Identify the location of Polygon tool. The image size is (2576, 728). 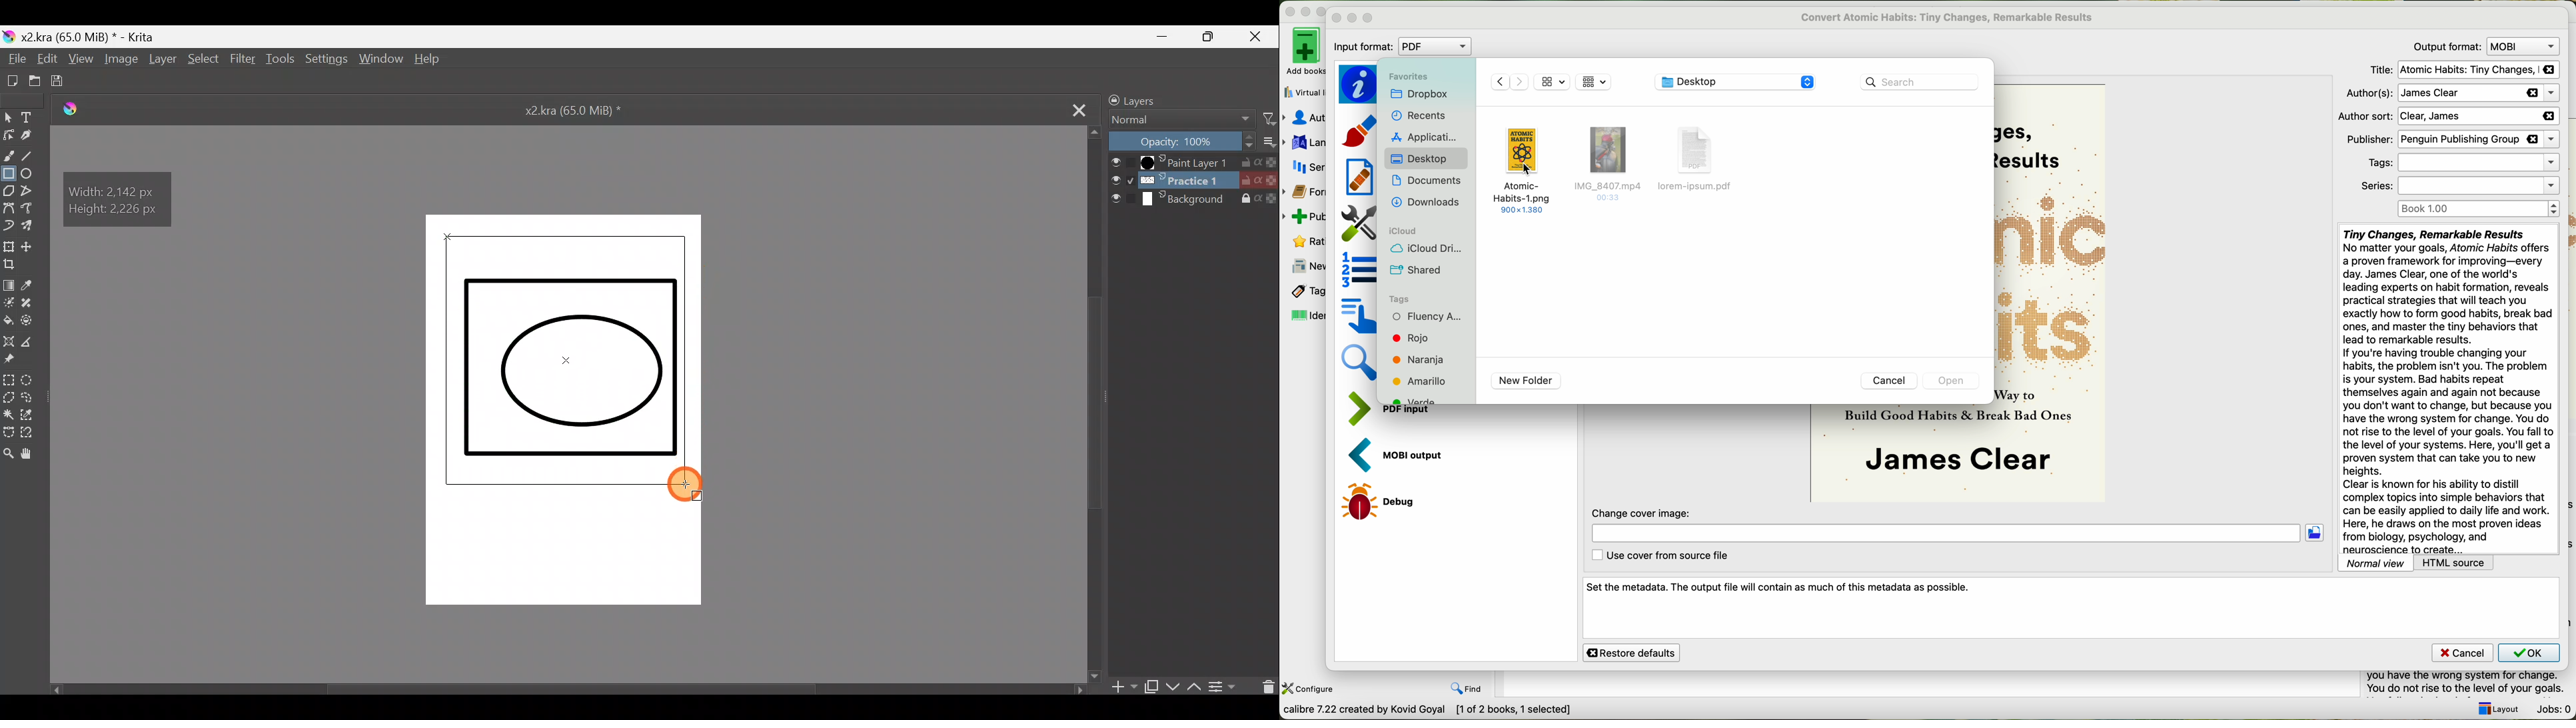
(8, 191).